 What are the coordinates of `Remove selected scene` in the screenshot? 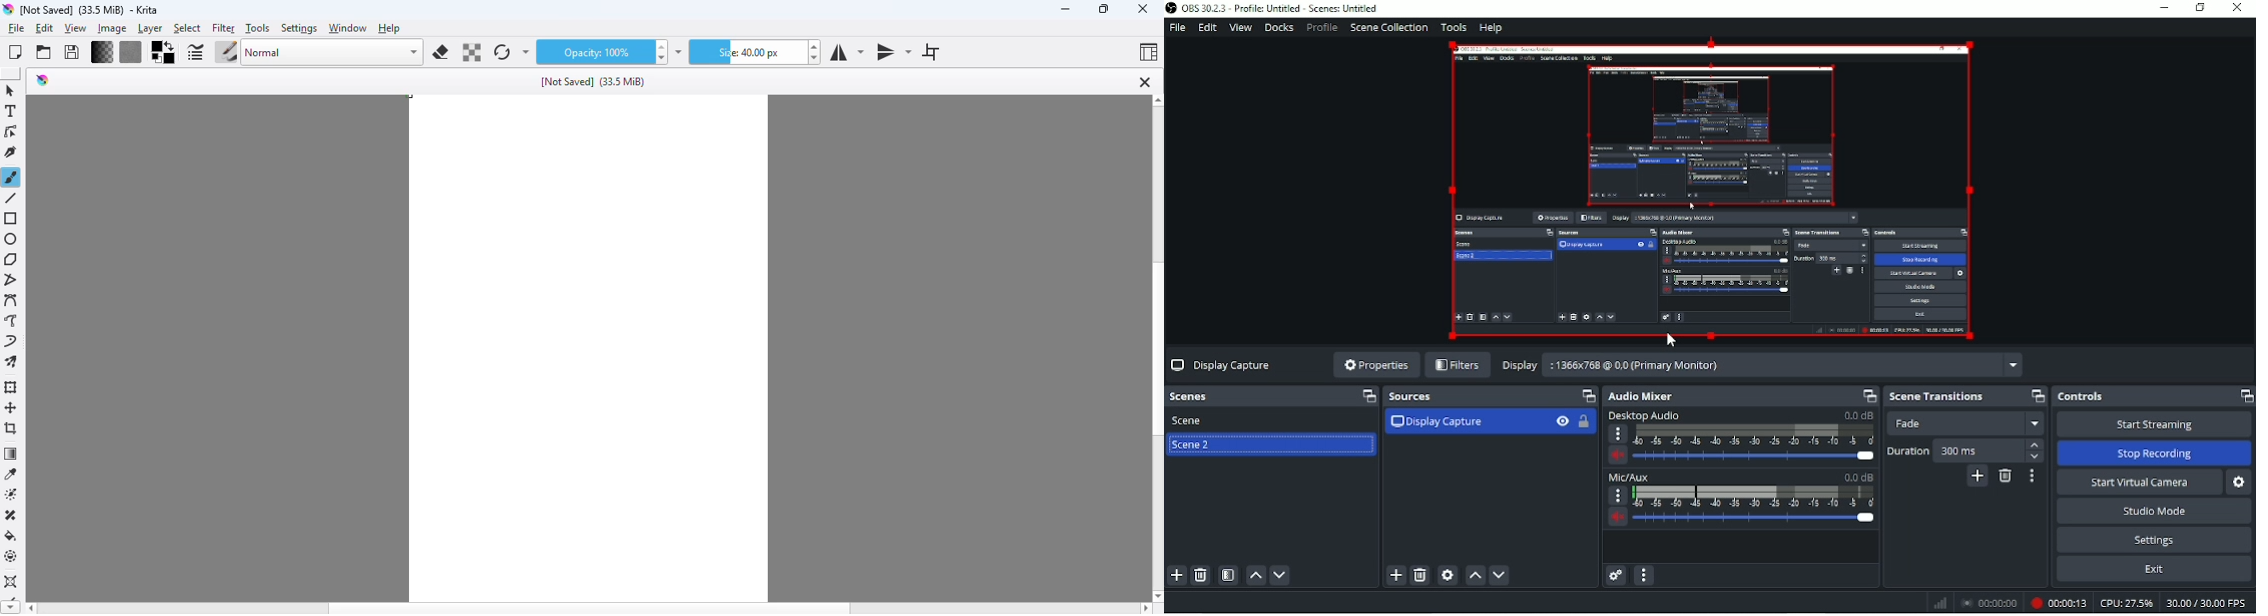 It's located at (1202, 575).